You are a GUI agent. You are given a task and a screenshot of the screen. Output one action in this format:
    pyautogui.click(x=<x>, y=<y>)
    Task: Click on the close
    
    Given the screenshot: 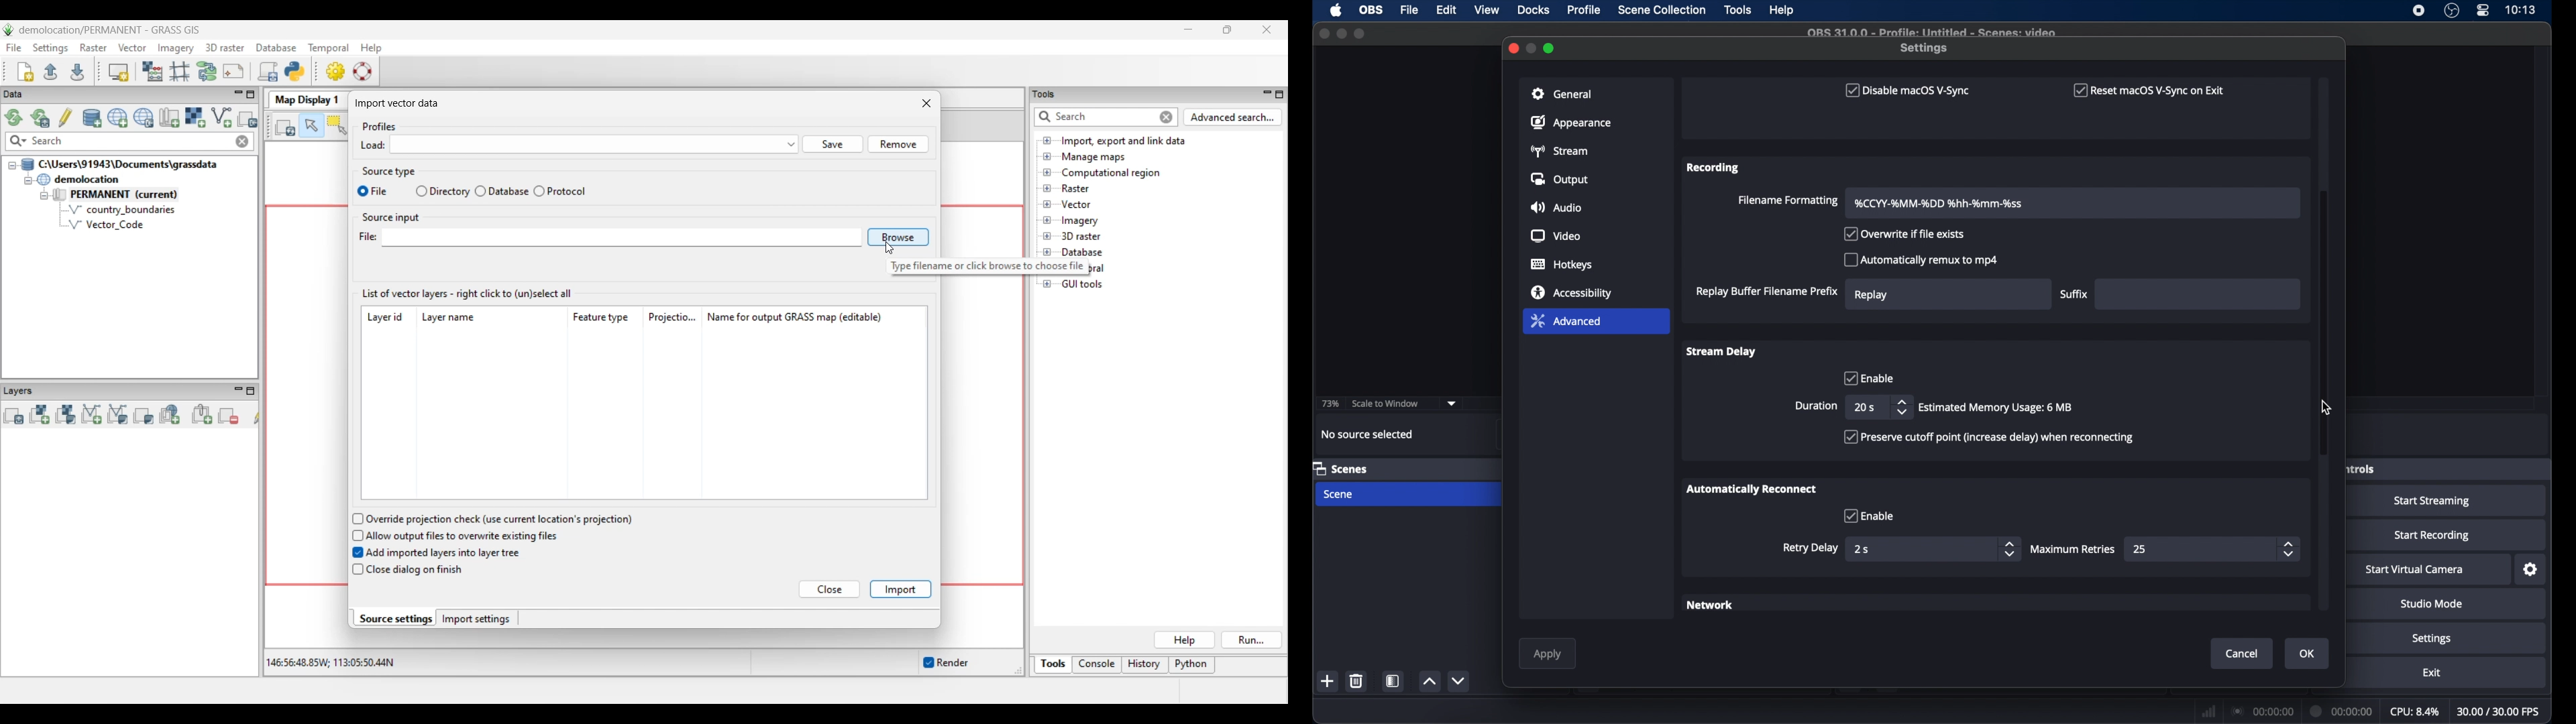 What is the action you would take?
    pyautogui.click(x=1324, y=34)
    